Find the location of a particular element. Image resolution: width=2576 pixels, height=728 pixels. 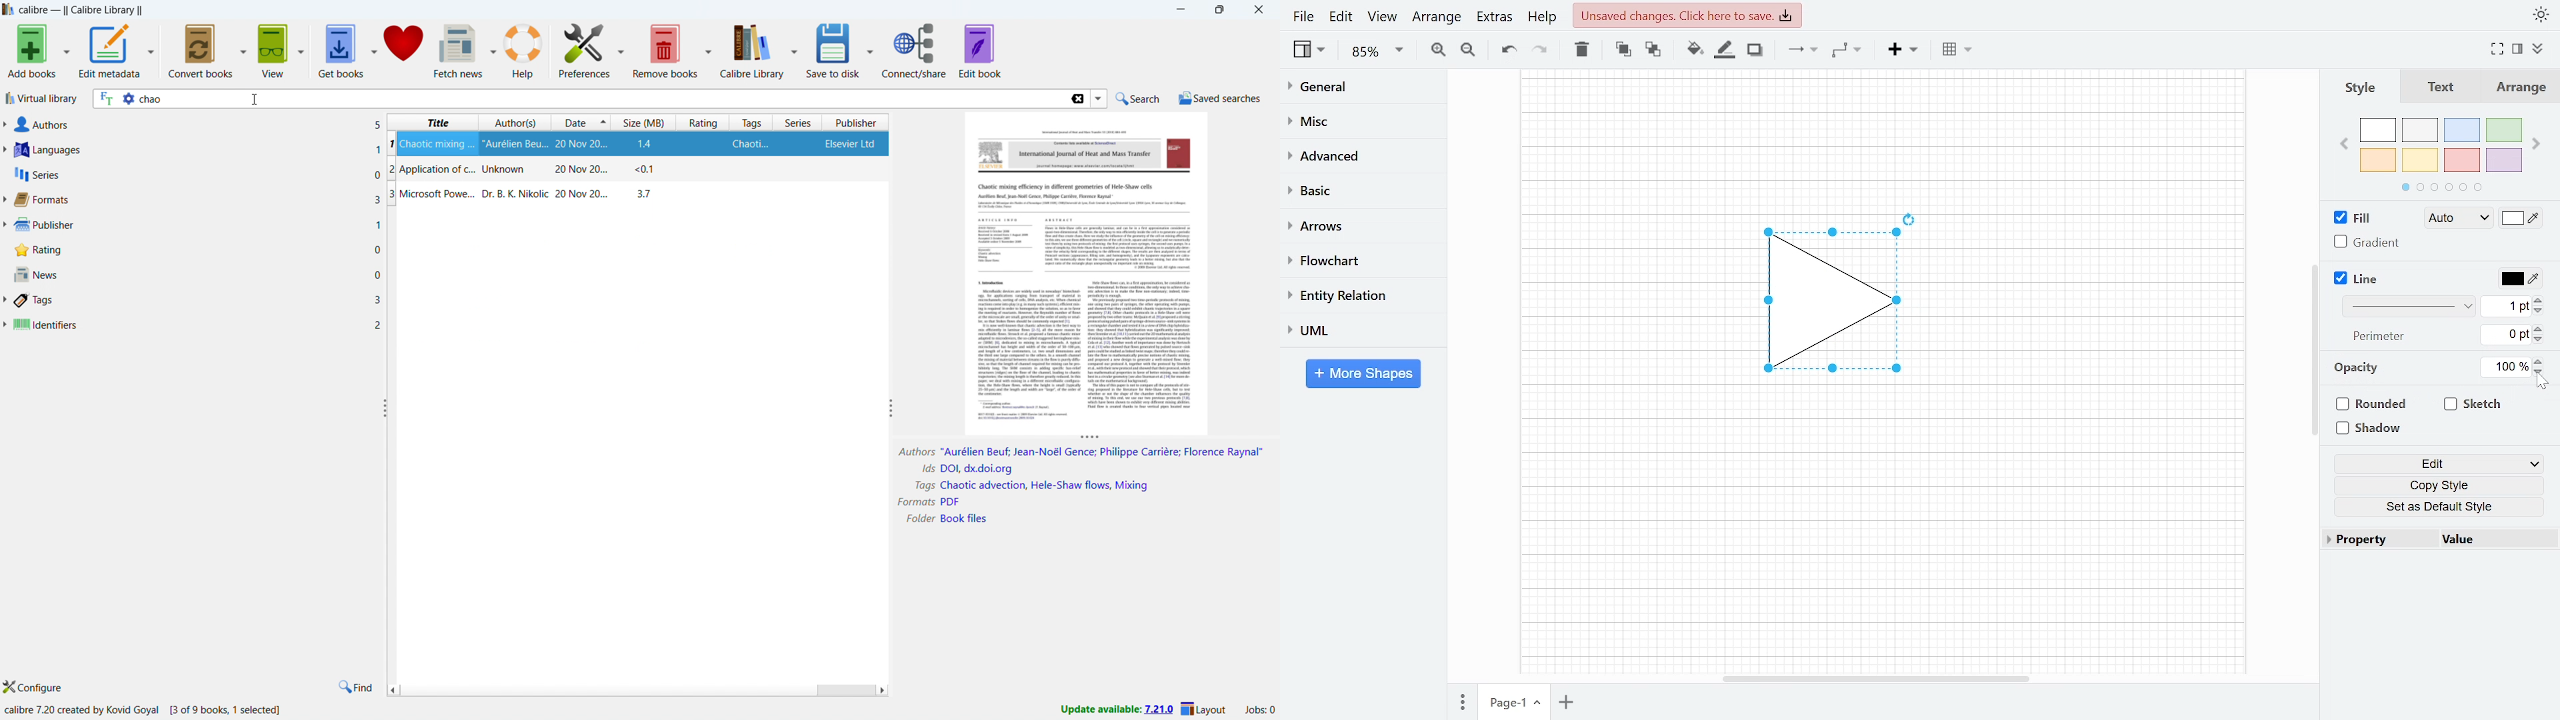

edit book is located at coordinates (980, 50).